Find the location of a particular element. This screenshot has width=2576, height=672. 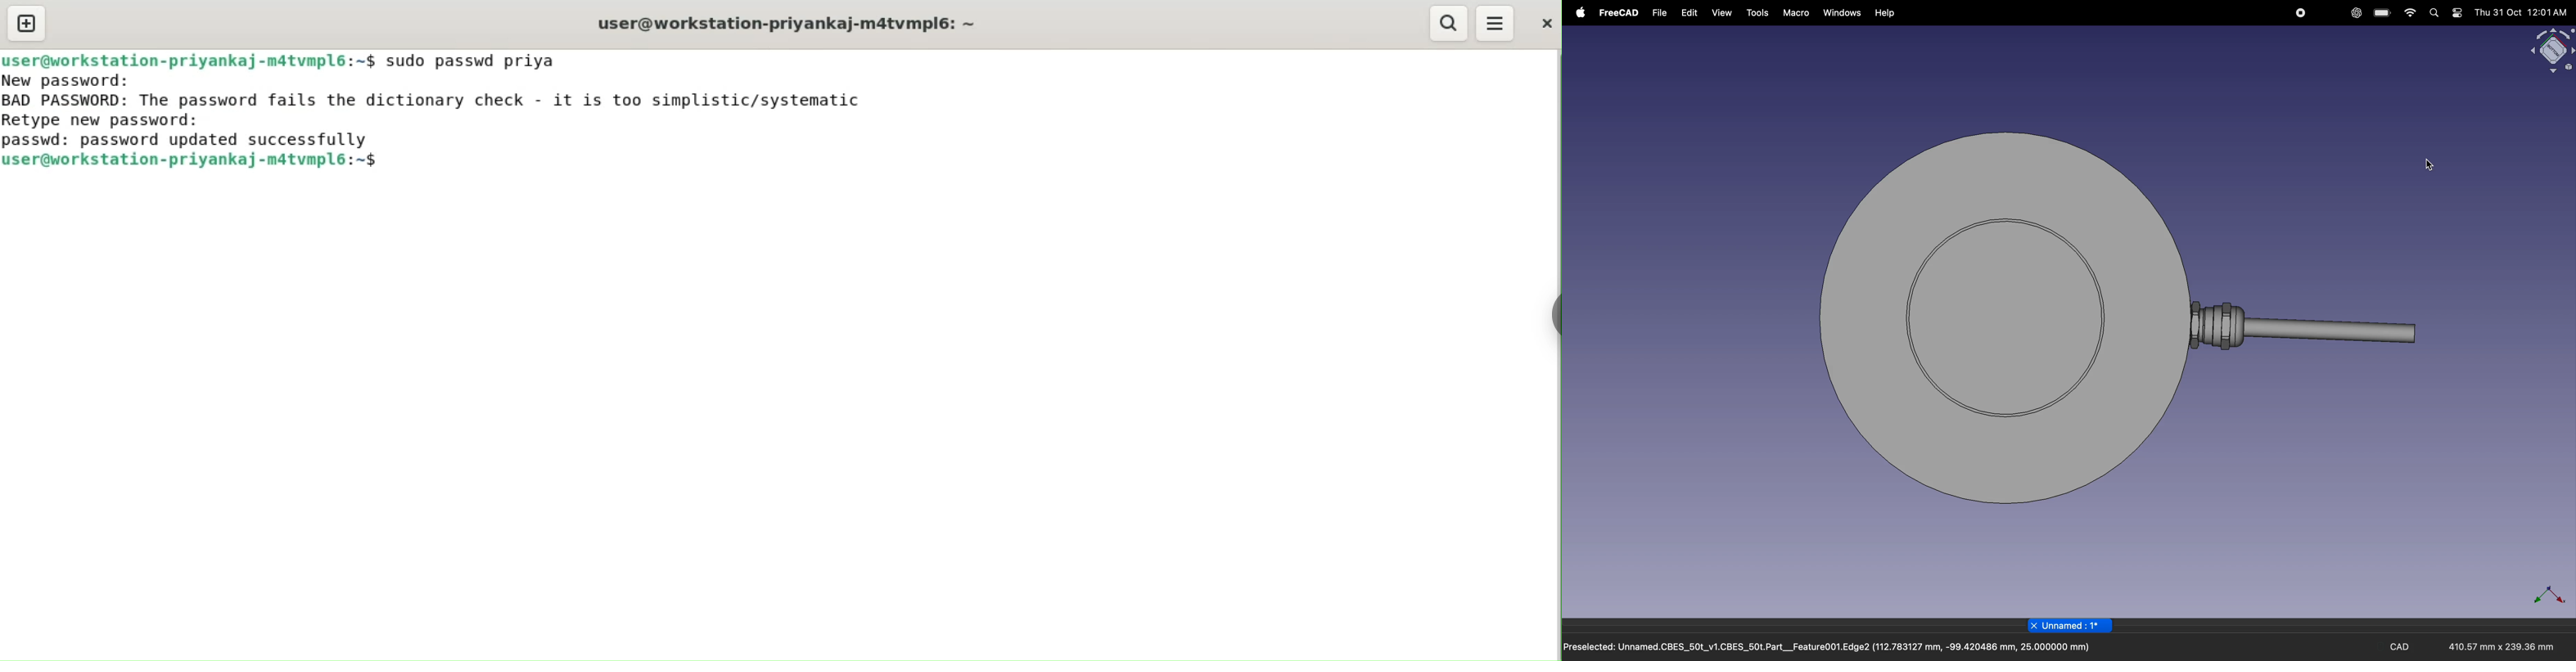

Unnamed is located at coordinates (2069, 625).